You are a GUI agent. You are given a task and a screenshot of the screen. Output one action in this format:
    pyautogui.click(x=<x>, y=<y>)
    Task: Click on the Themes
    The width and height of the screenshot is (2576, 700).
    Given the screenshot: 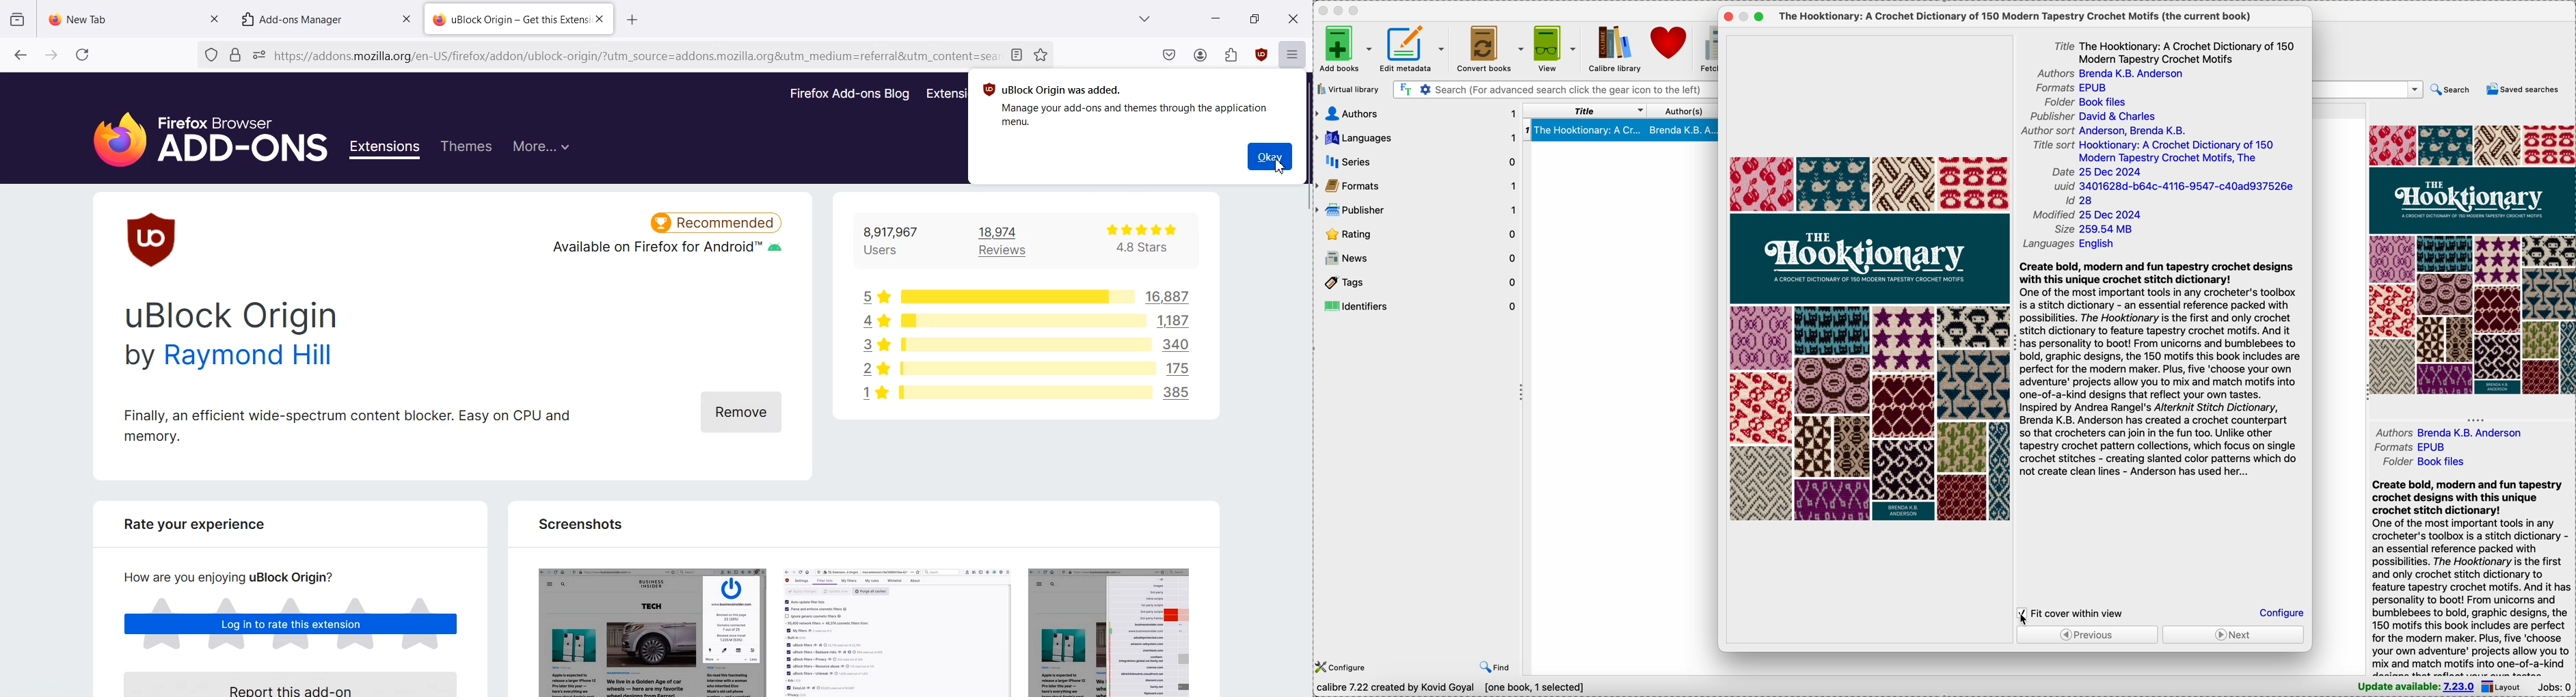 What is the action you would take?
    pyautogui.click(x=466, y=147)
    